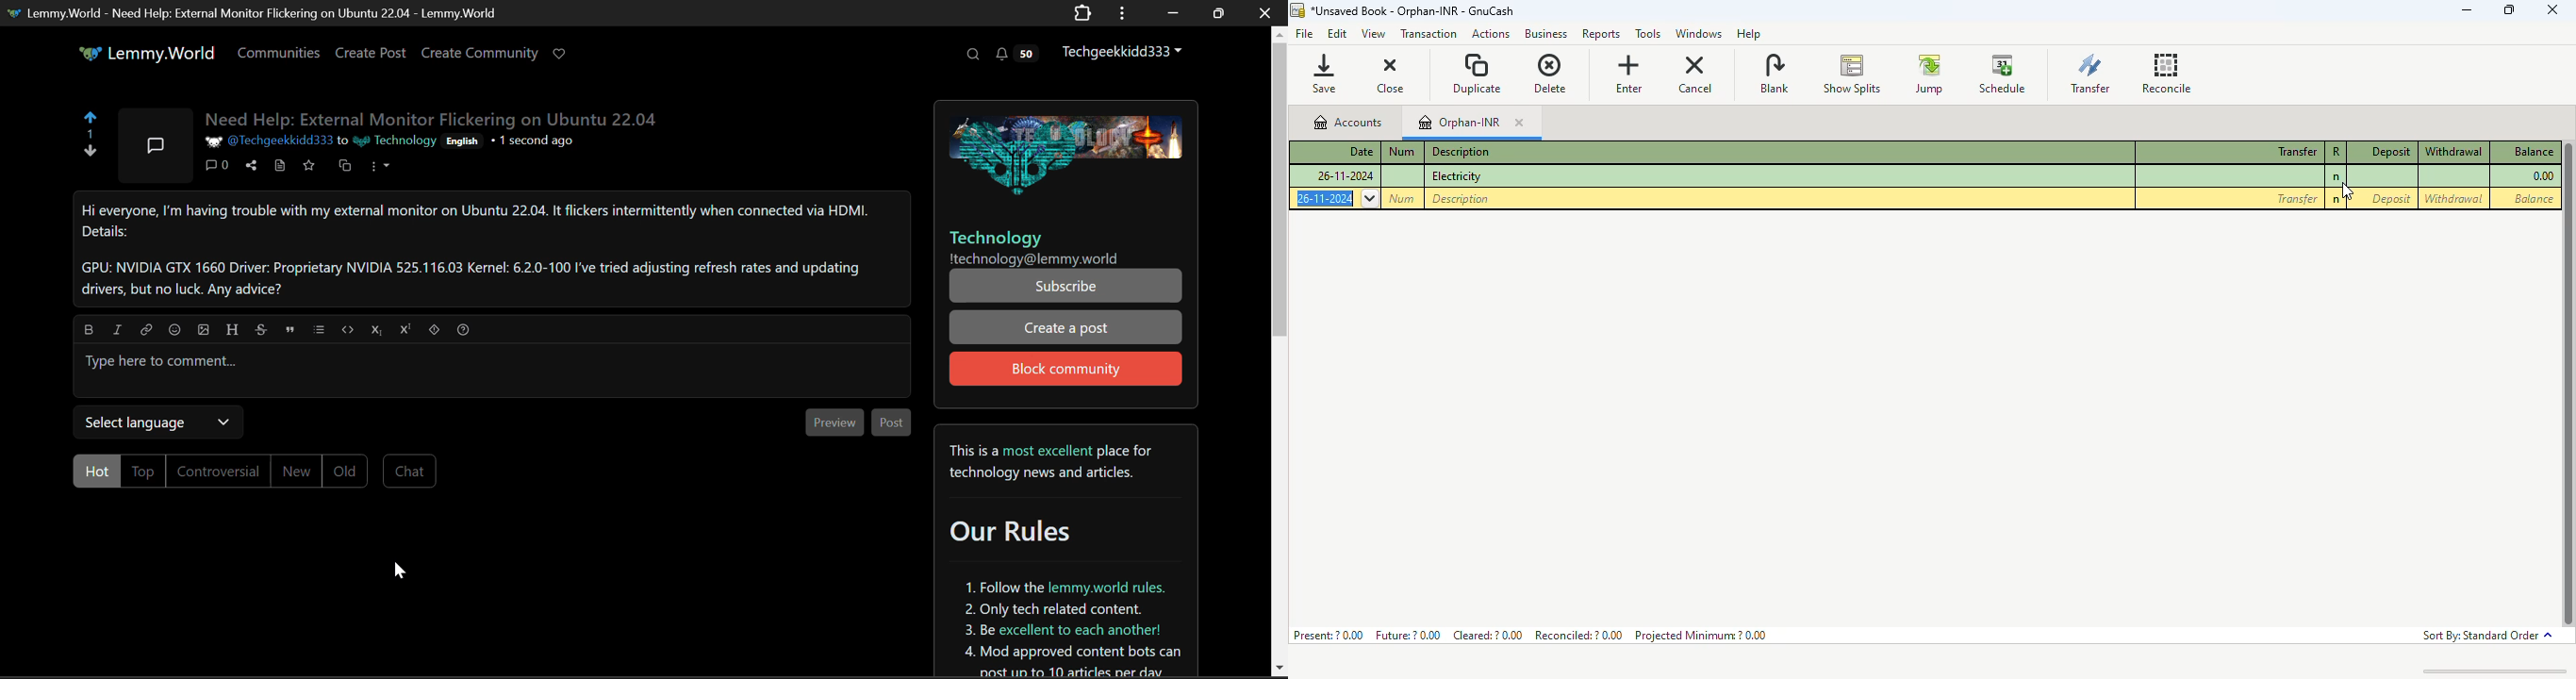 This screenshot has height=700, width=2576. What do you see at coordinates (2468, 10) in the screenshot?
I see `minimize` at bounding box center [2468, 10].